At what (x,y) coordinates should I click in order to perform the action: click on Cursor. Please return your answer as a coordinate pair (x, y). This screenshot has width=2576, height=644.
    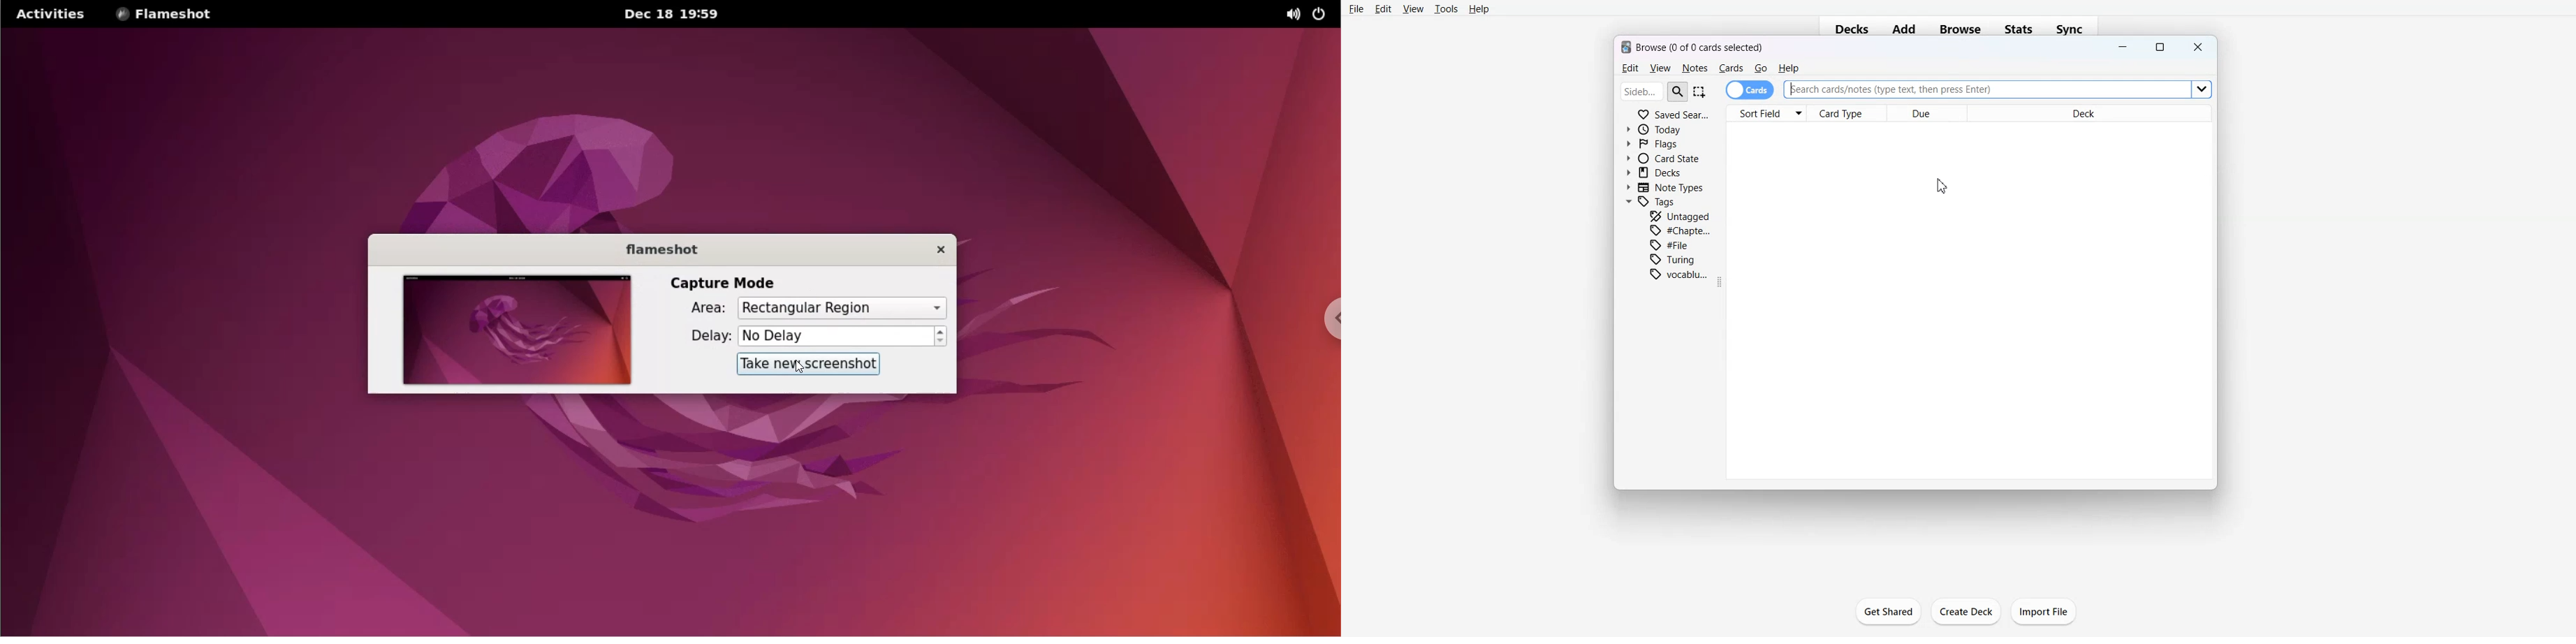
    Looking at the image, I should click on (1945, 185).